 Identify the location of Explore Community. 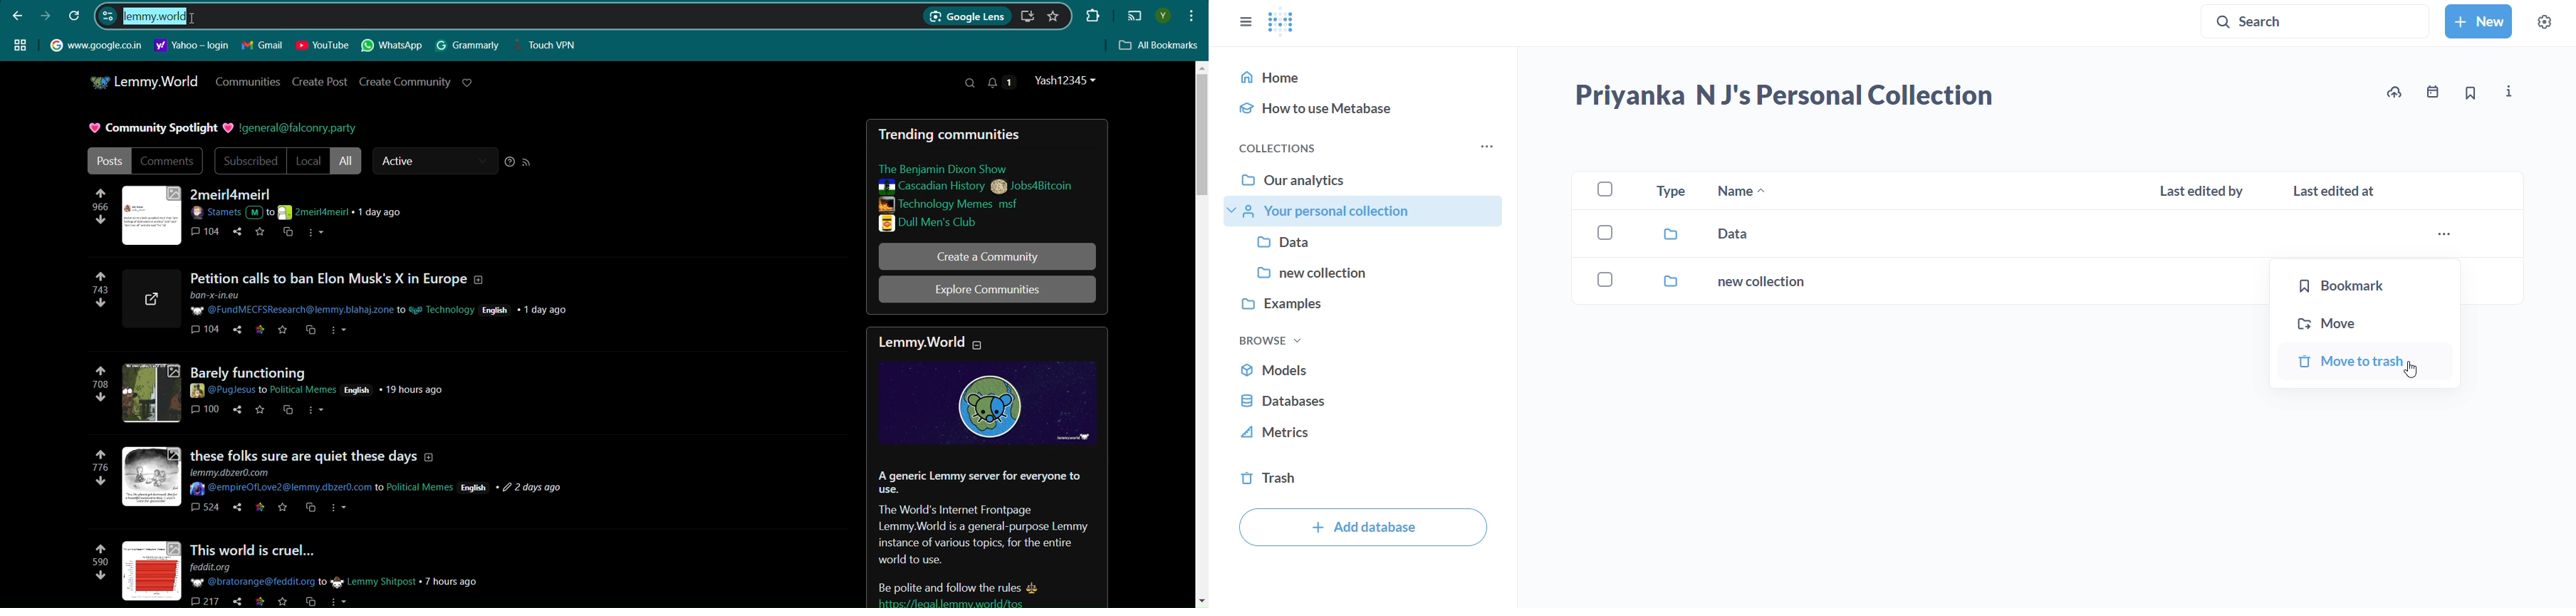
(987, 290).